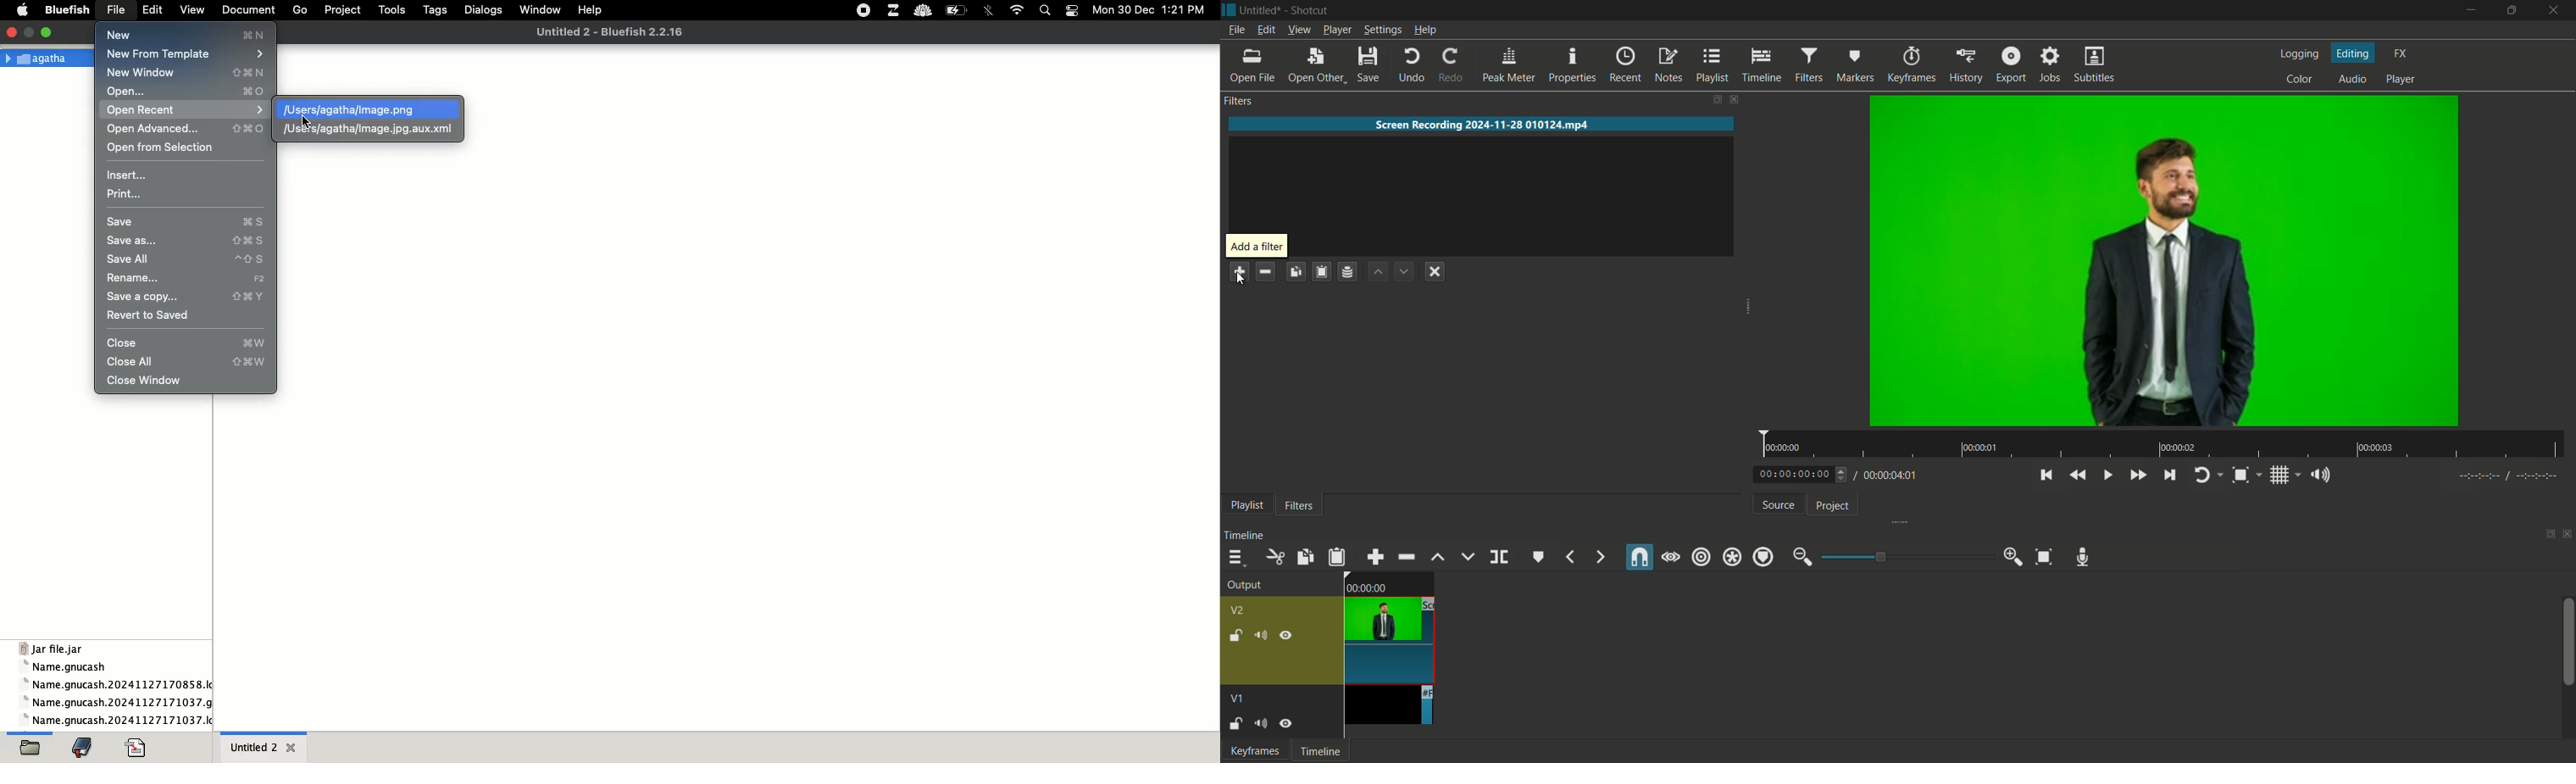  Describe the element at coordinates (1387, 706) in the screenshot. I see `video-1 on timeline` at that location.